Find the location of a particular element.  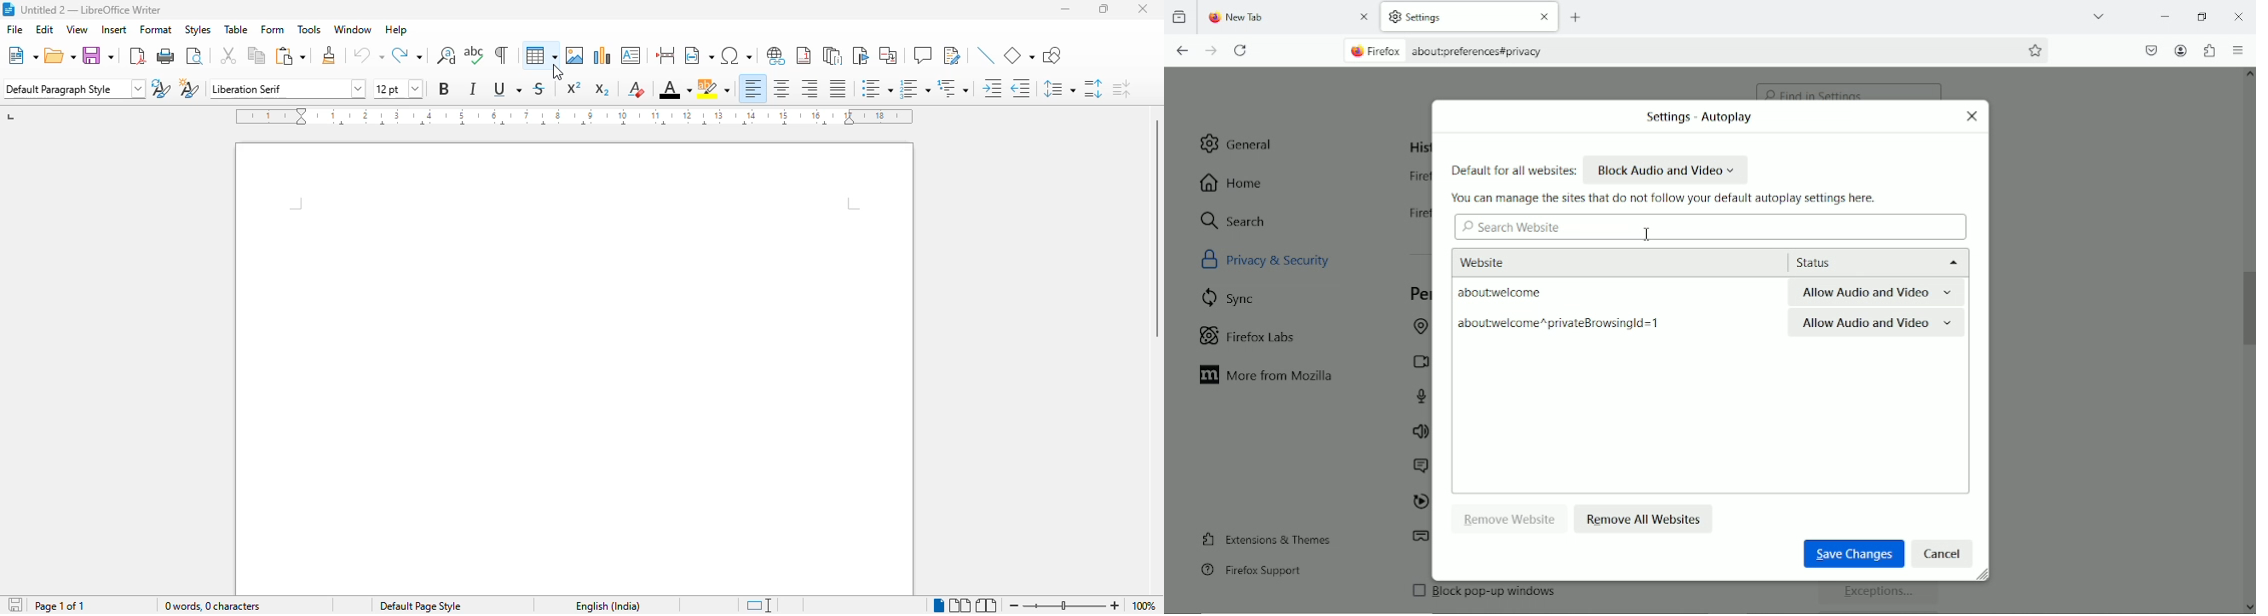

styles is located at coordinates (198, 31).